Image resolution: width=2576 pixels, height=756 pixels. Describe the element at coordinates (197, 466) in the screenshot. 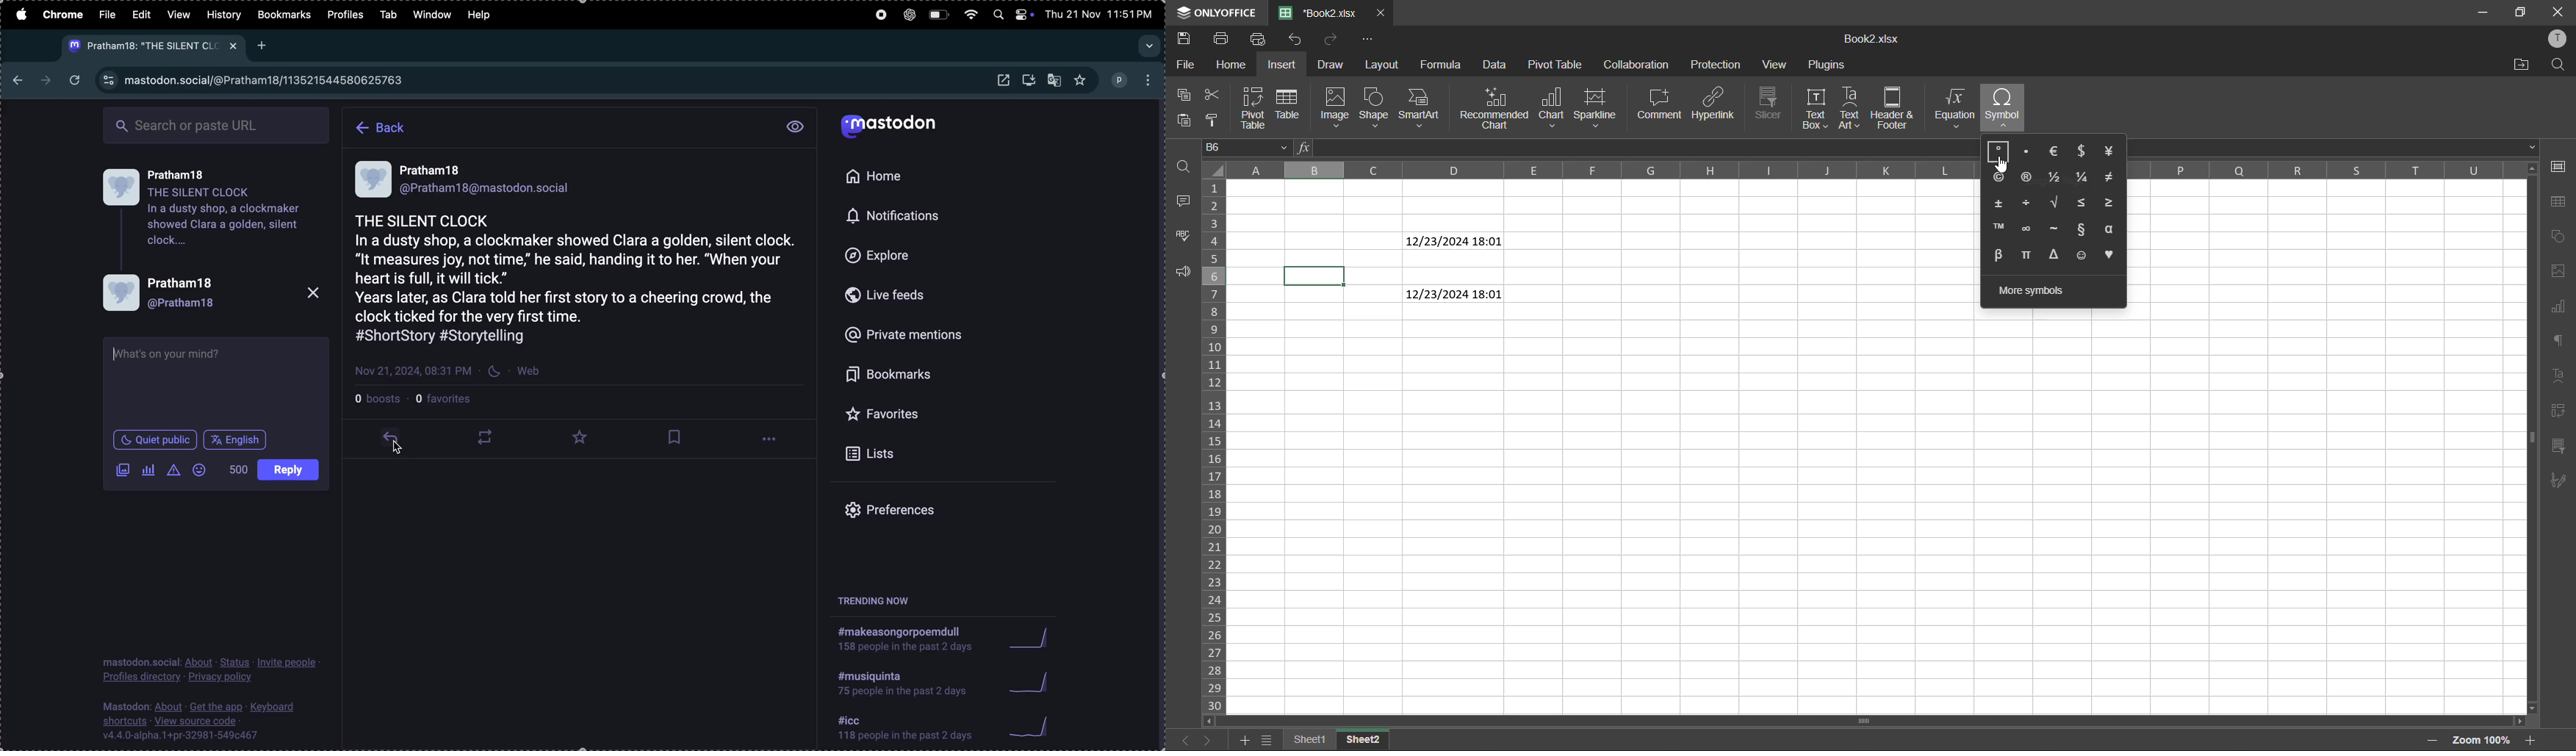

I see `add emoji` at that location.